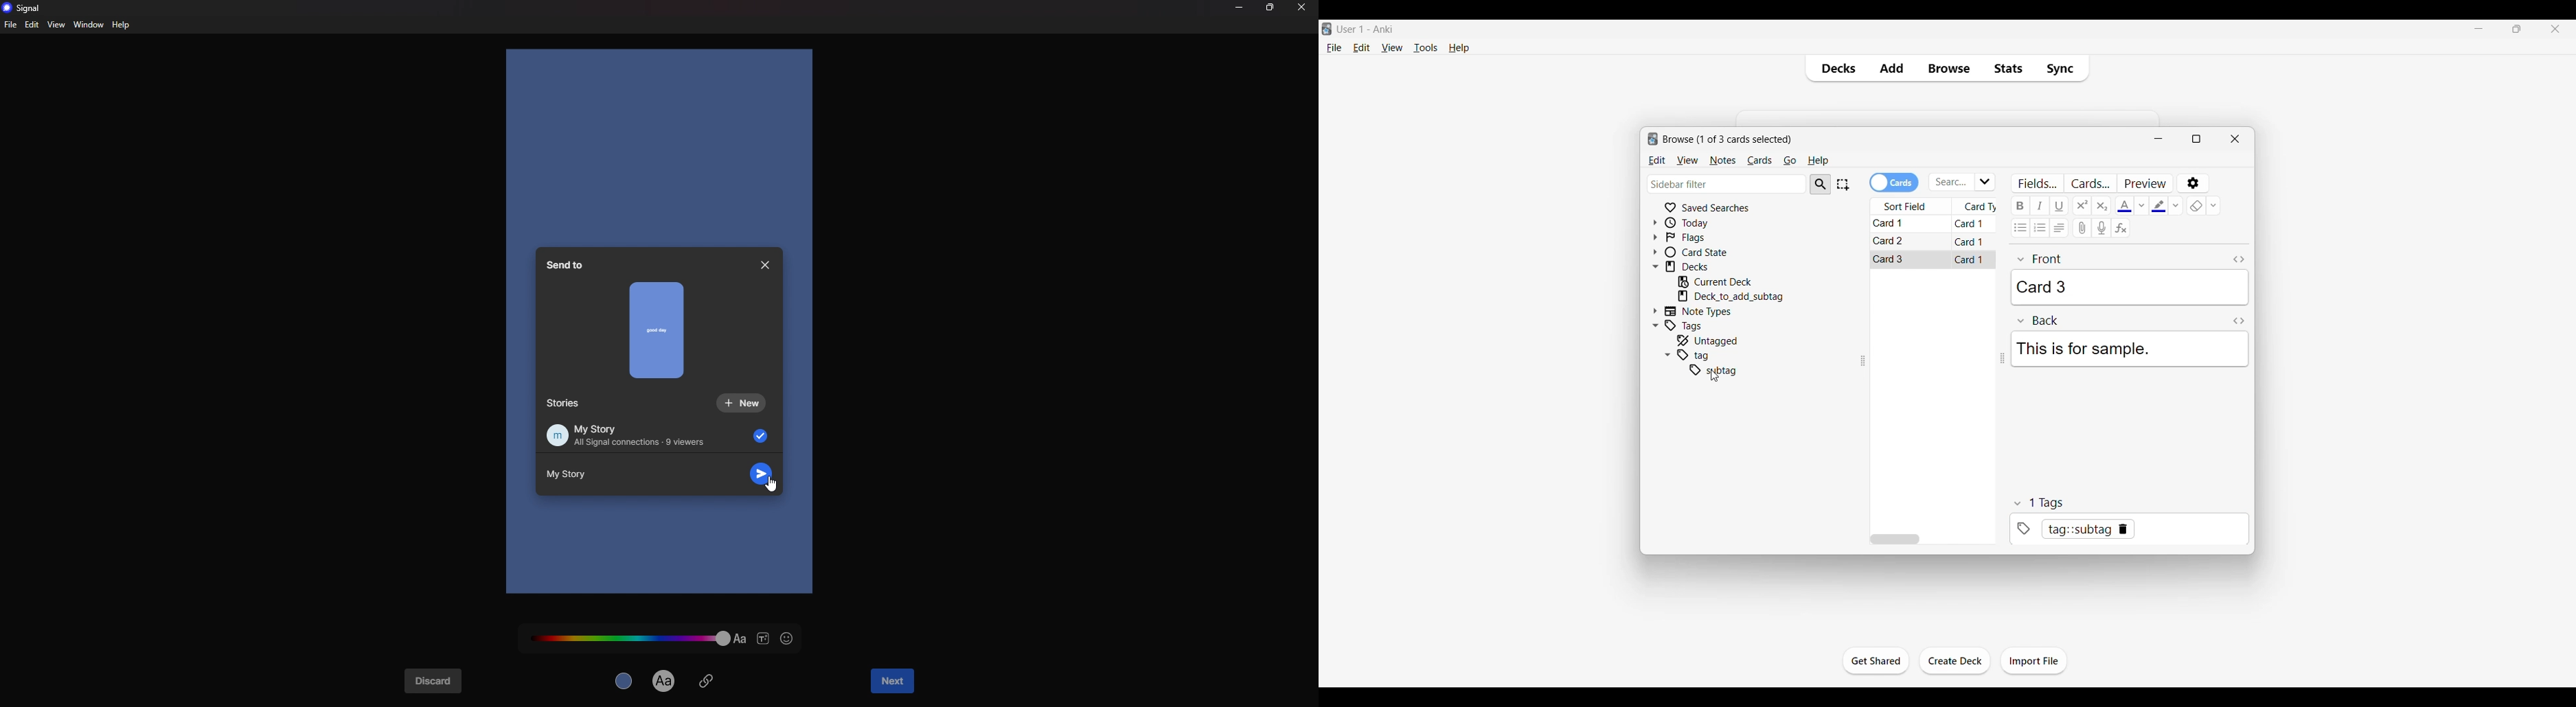 Image resolution: width=2576 pixels, height=728 pixels. What do you see at coordinates (1714, 376) in the screenshot?
I see `cursor` at bounding box center [1714, 376].